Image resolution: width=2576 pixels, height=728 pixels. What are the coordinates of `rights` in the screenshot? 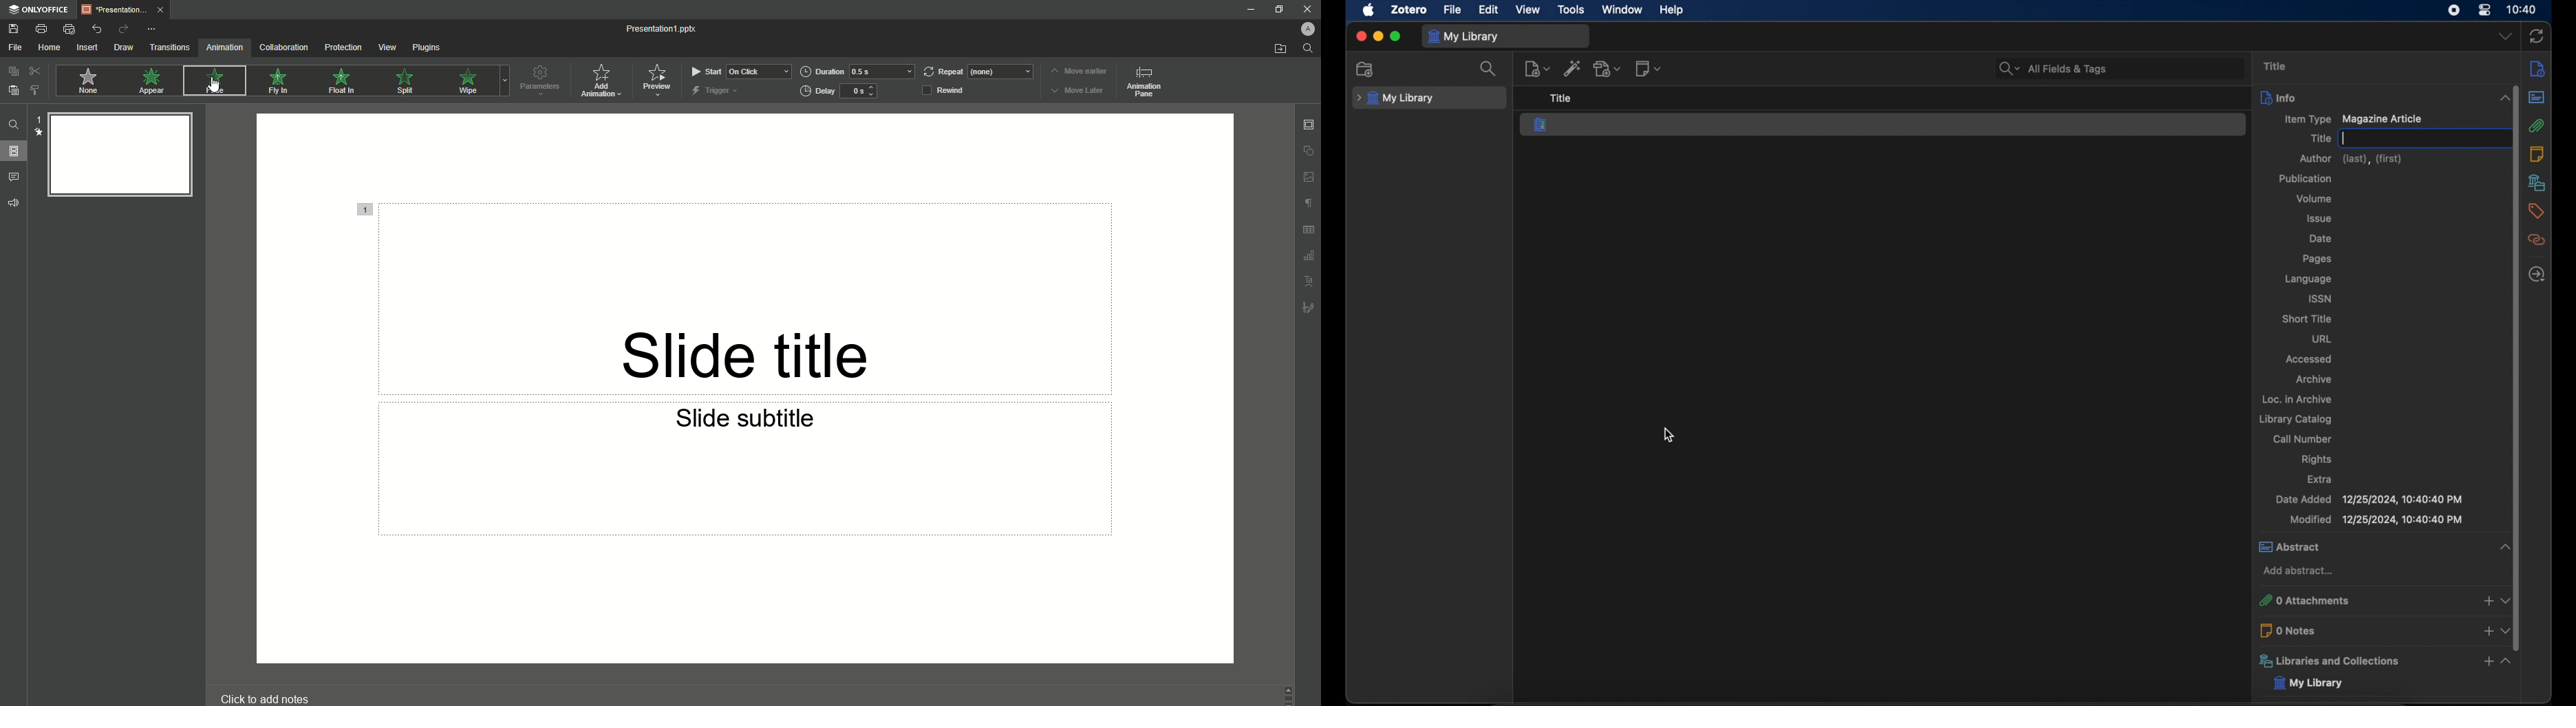 It's located at (2318, 460).